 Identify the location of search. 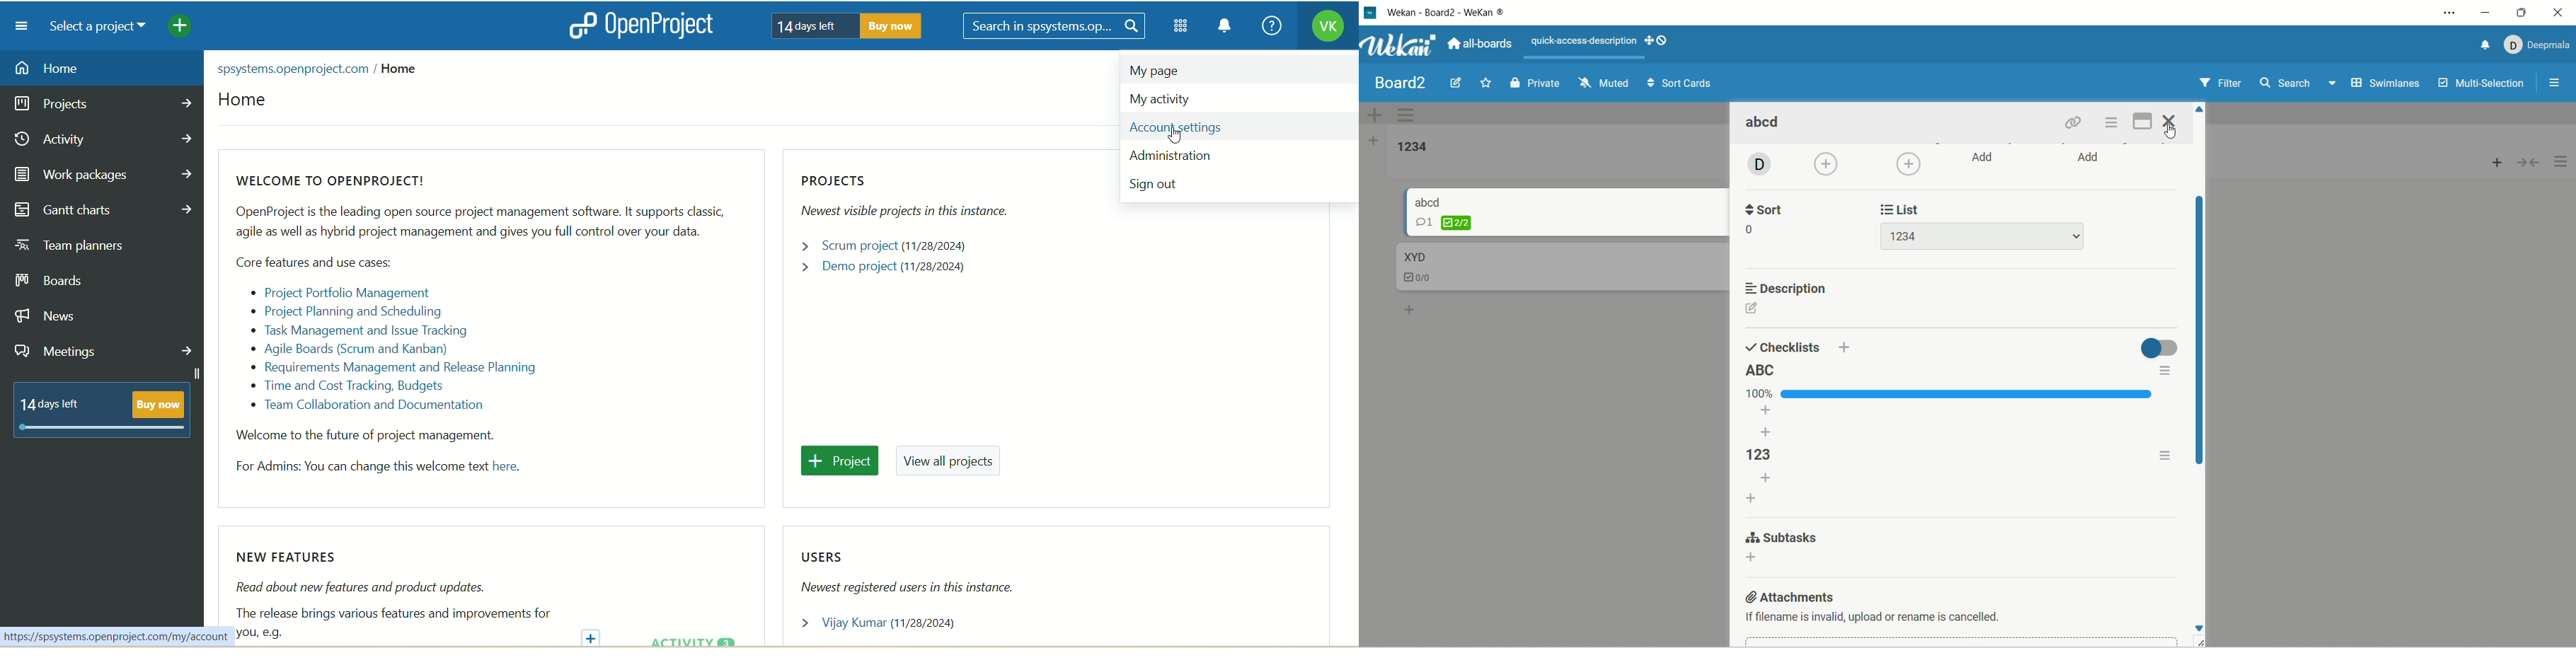
(2300, 84).